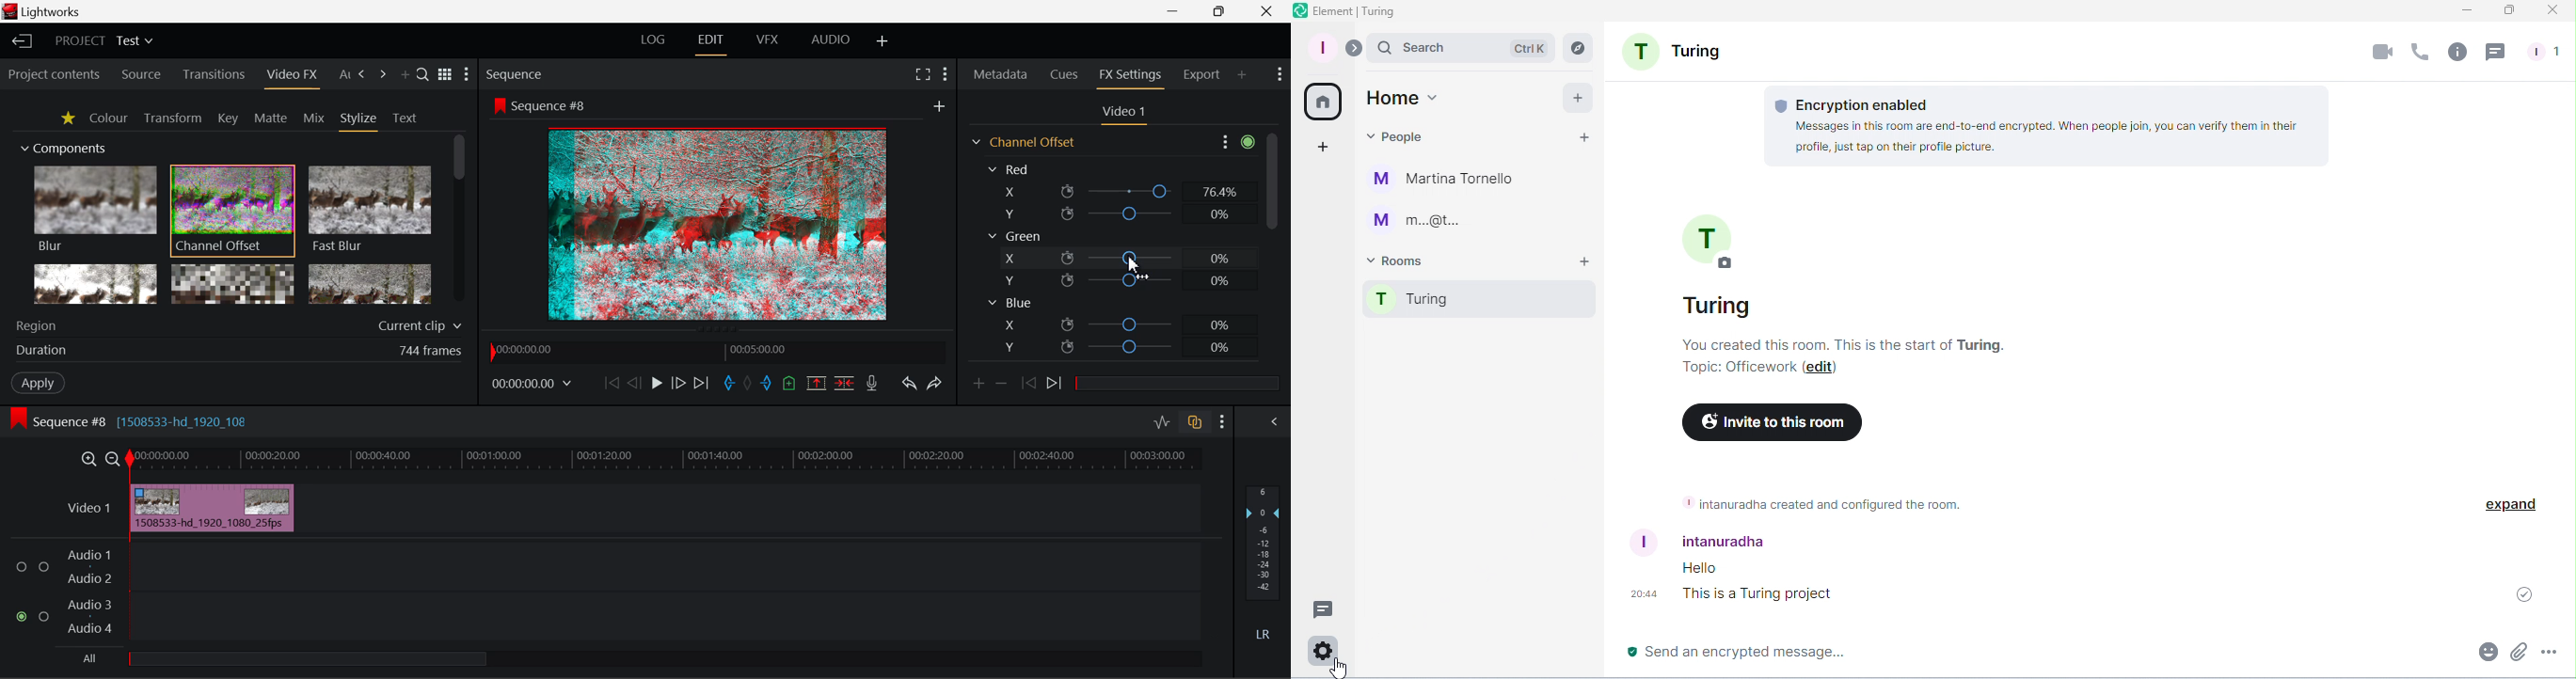 This screenshot has width=2576, height=700. I want to click on Encryption notification, so click(2047, 128).